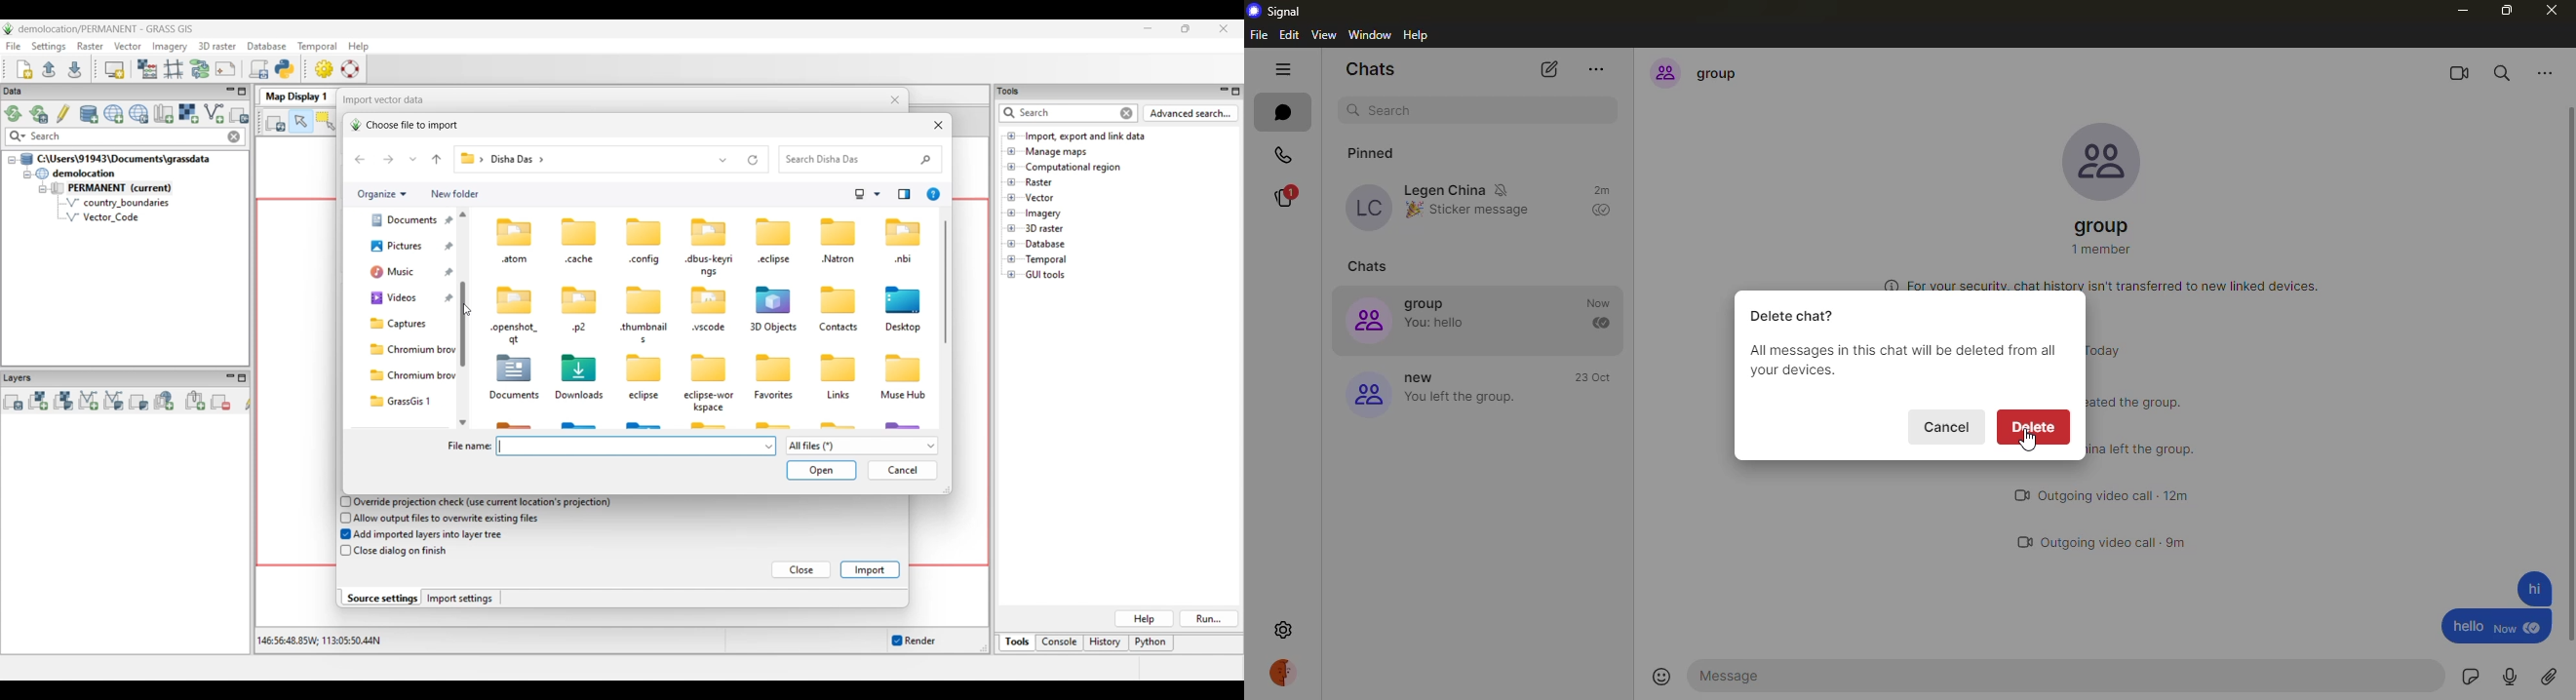 The width and height of the screenshot is (2576, 700). What do you see at coordinates (2547, 71) in the screenshot?
I see `more` at bounding box center [2547, 71].